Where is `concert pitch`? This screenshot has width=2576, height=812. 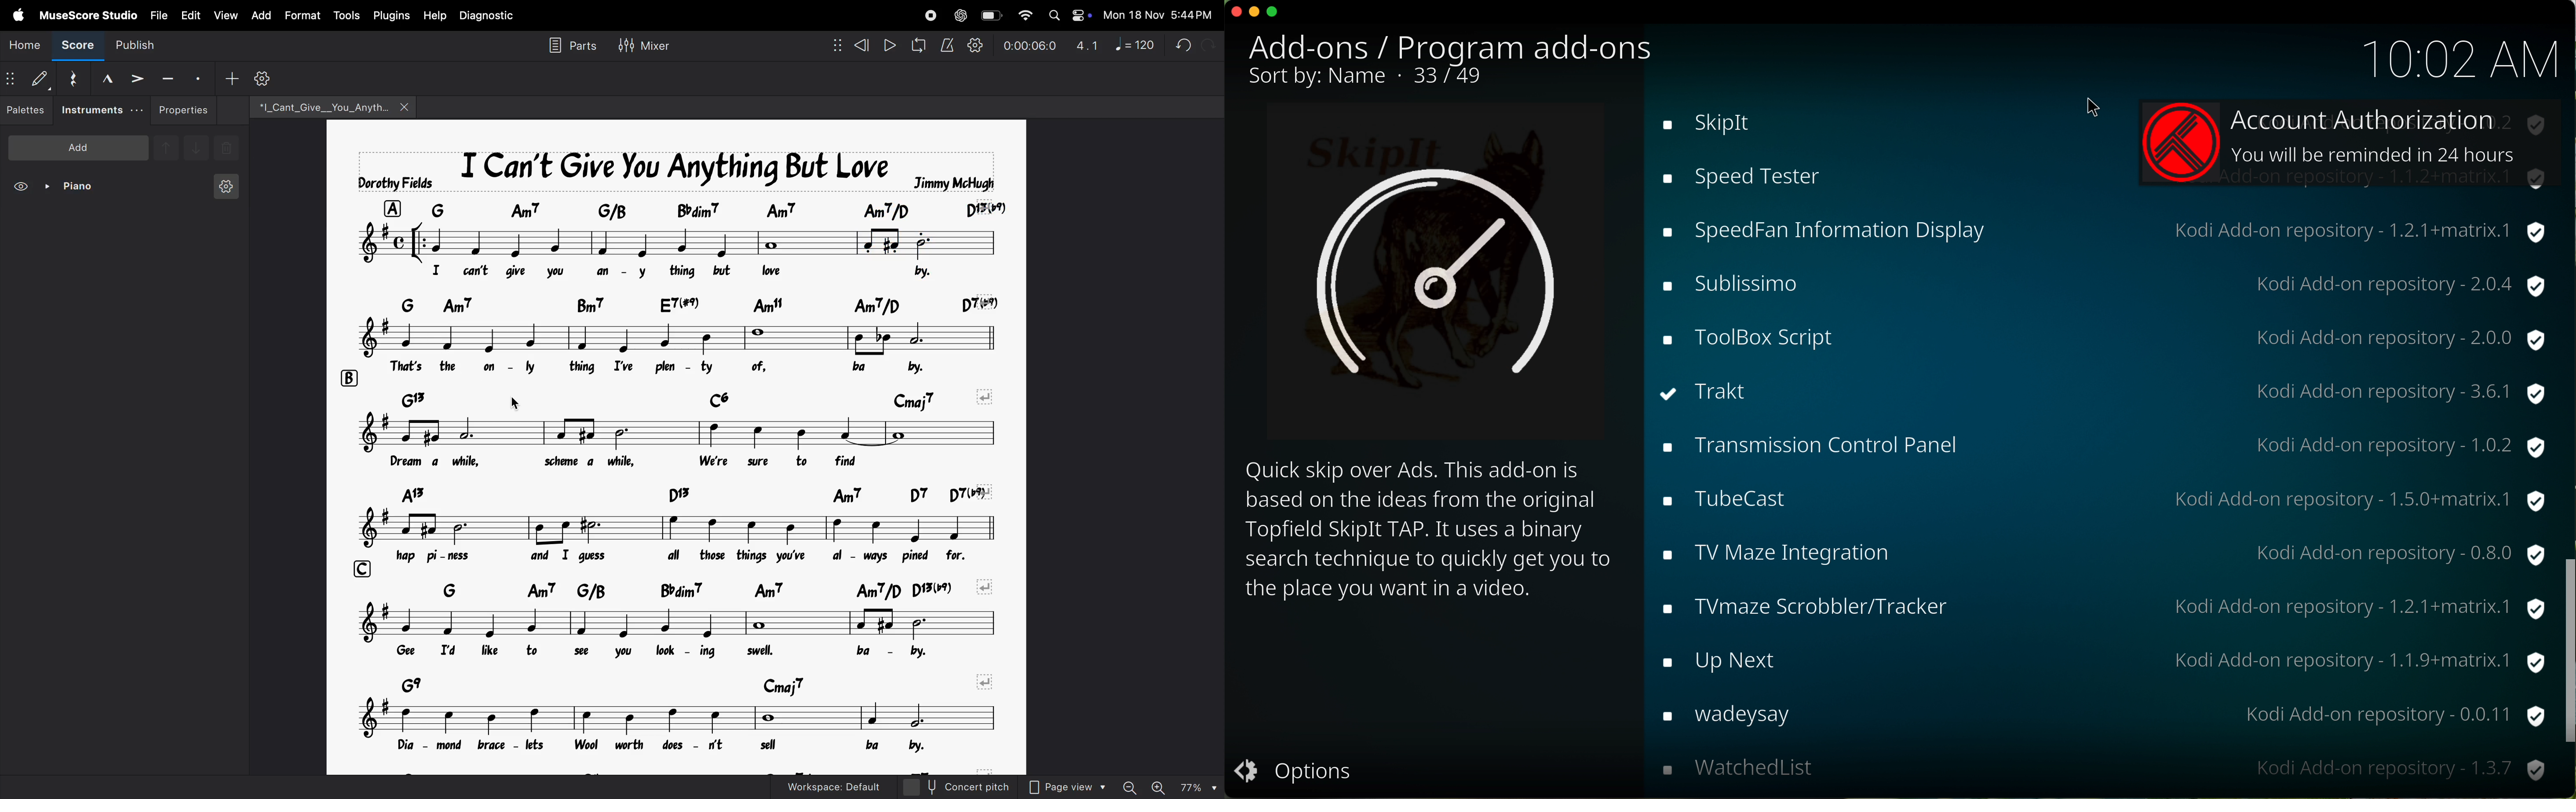 concert pitch is located at coordinates (956, 786).